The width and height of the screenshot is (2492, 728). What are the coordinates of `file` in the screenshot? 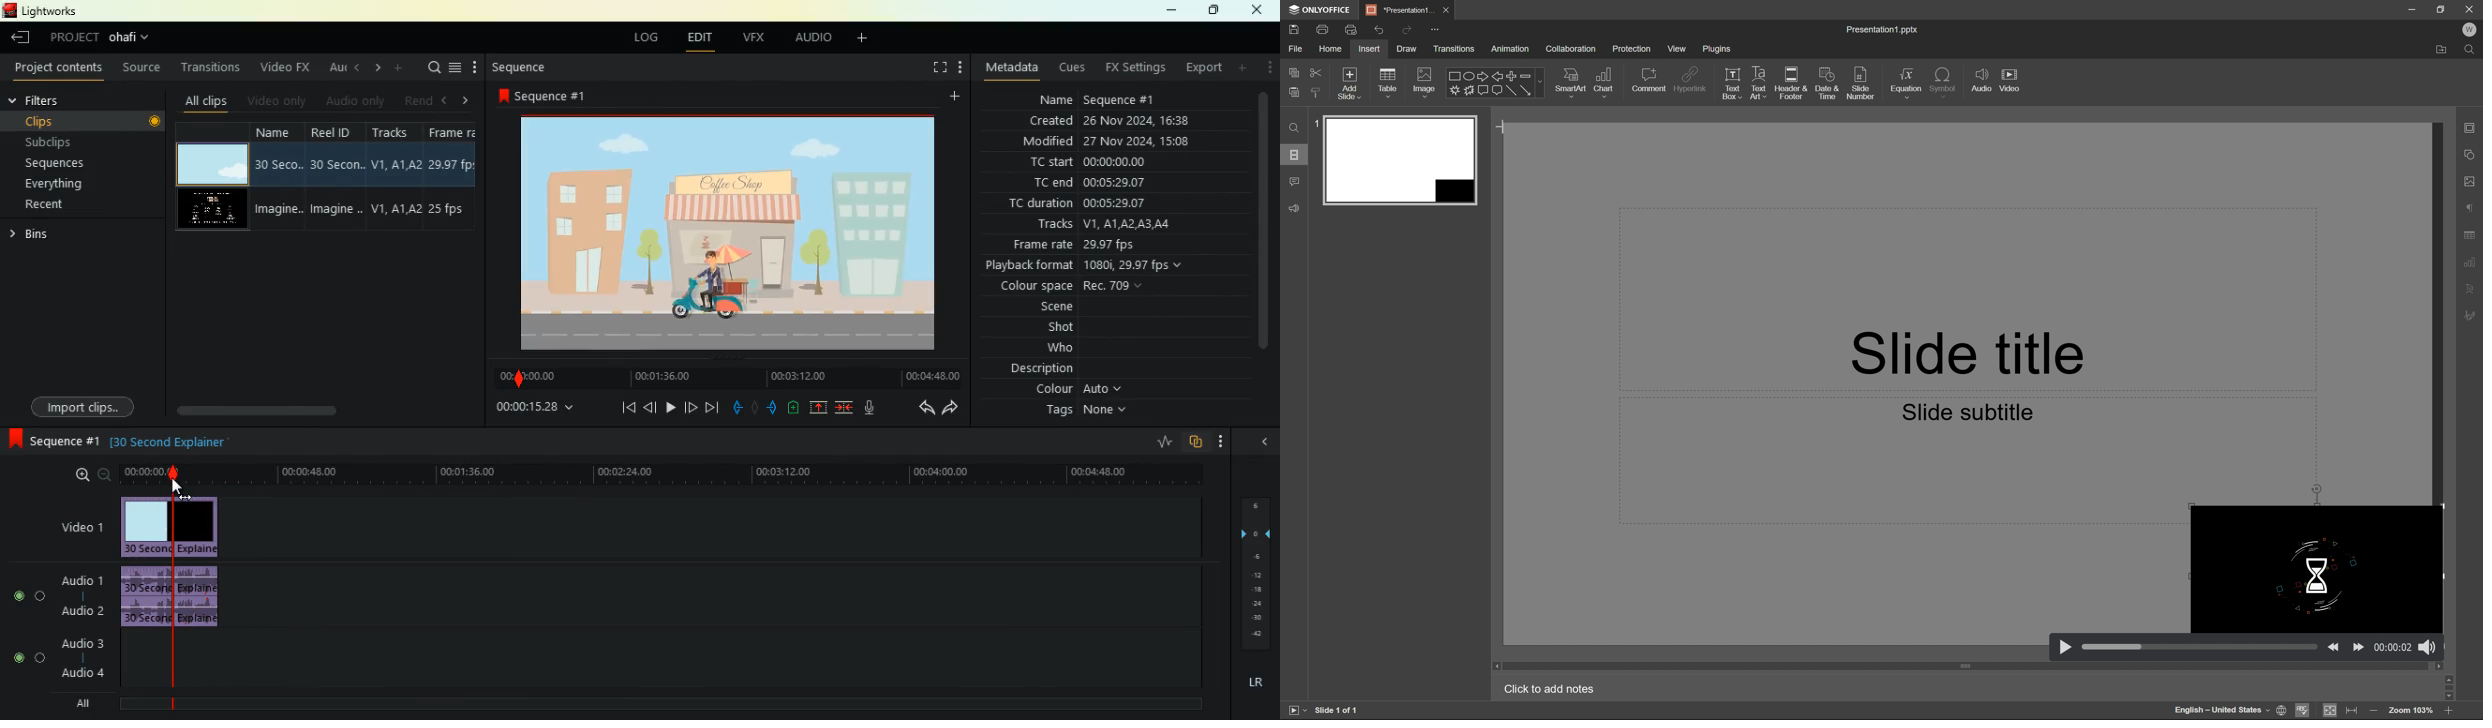 It's located at (1294, 47).